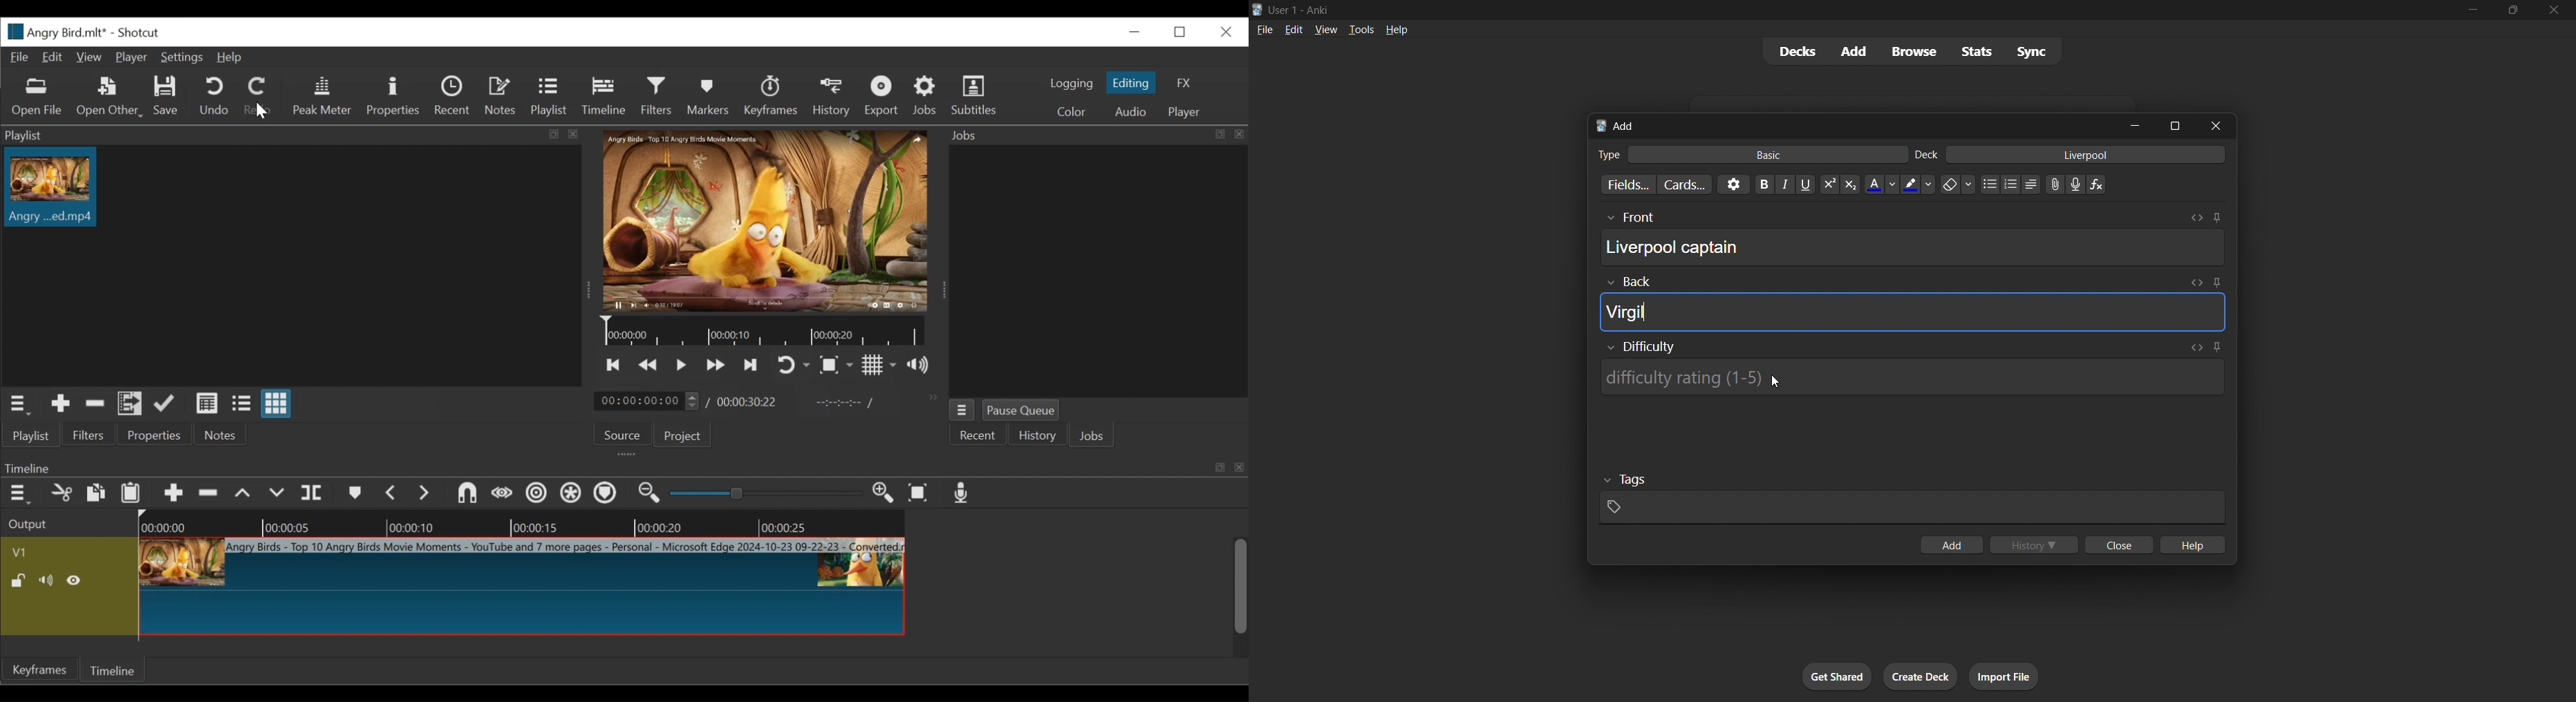  Describe the element at coordinates (615, 365) in the screenshot. I see `Skip to the next point` at that location.